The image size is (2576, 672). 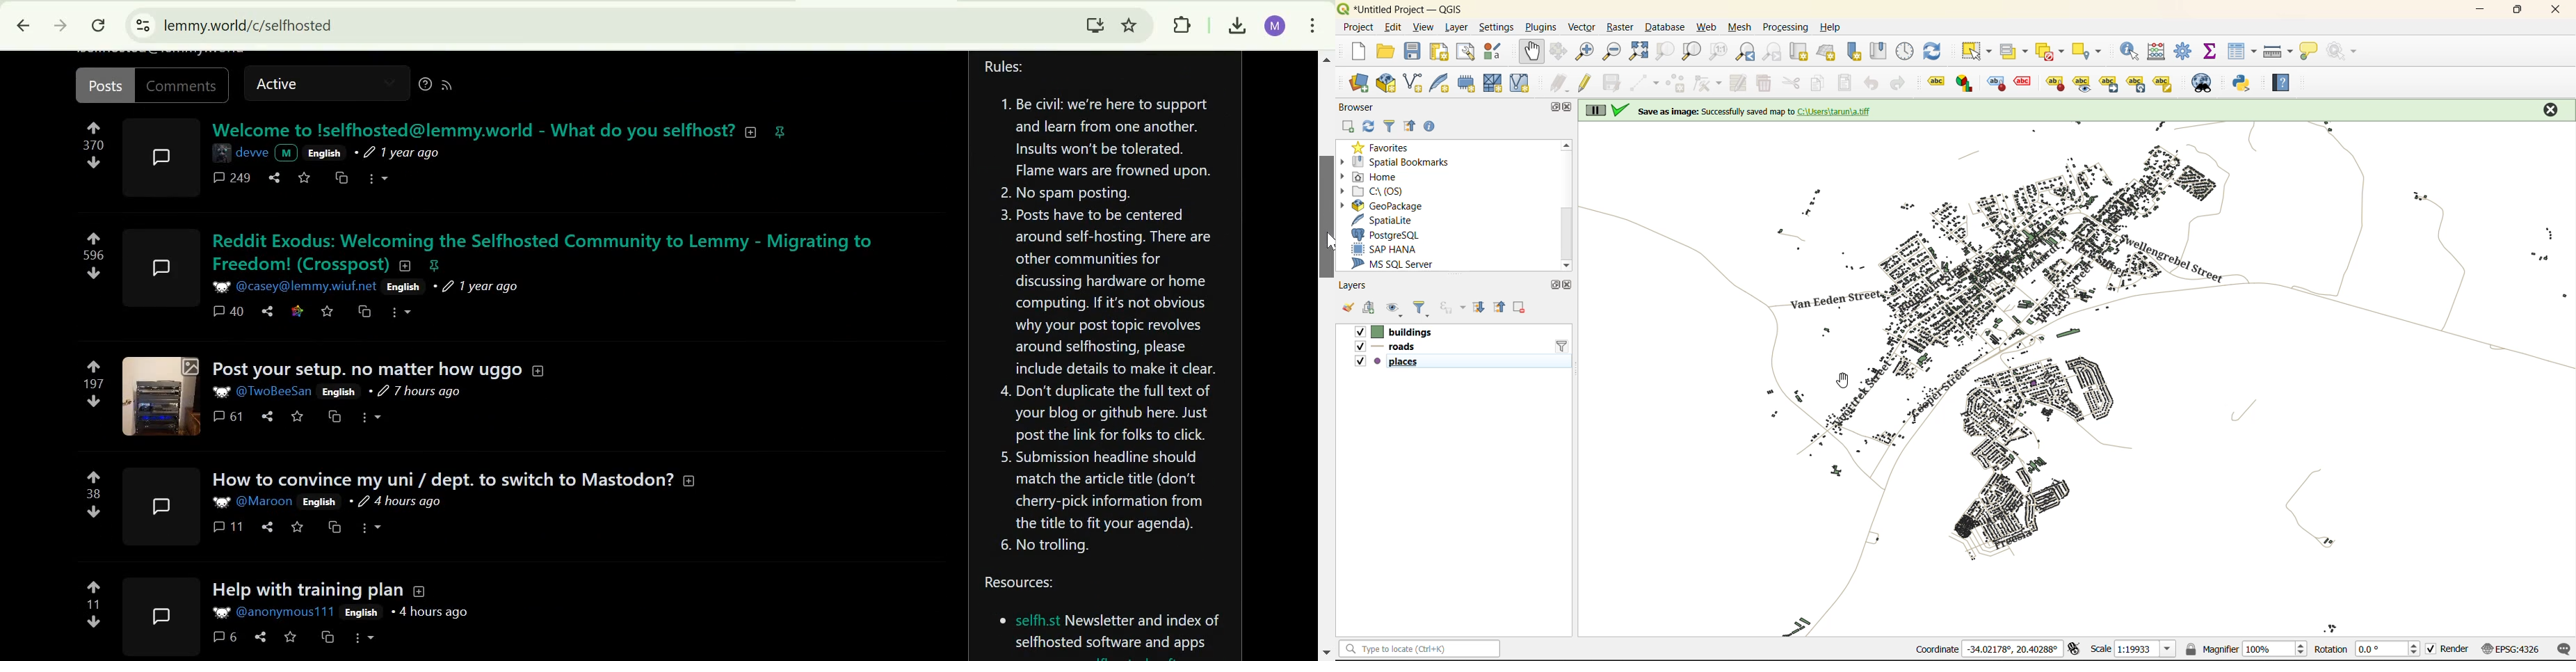 What do you see at coordinates (1788, 28) in the screenshot?
I see `processing` at bounding box center [1788, 28].